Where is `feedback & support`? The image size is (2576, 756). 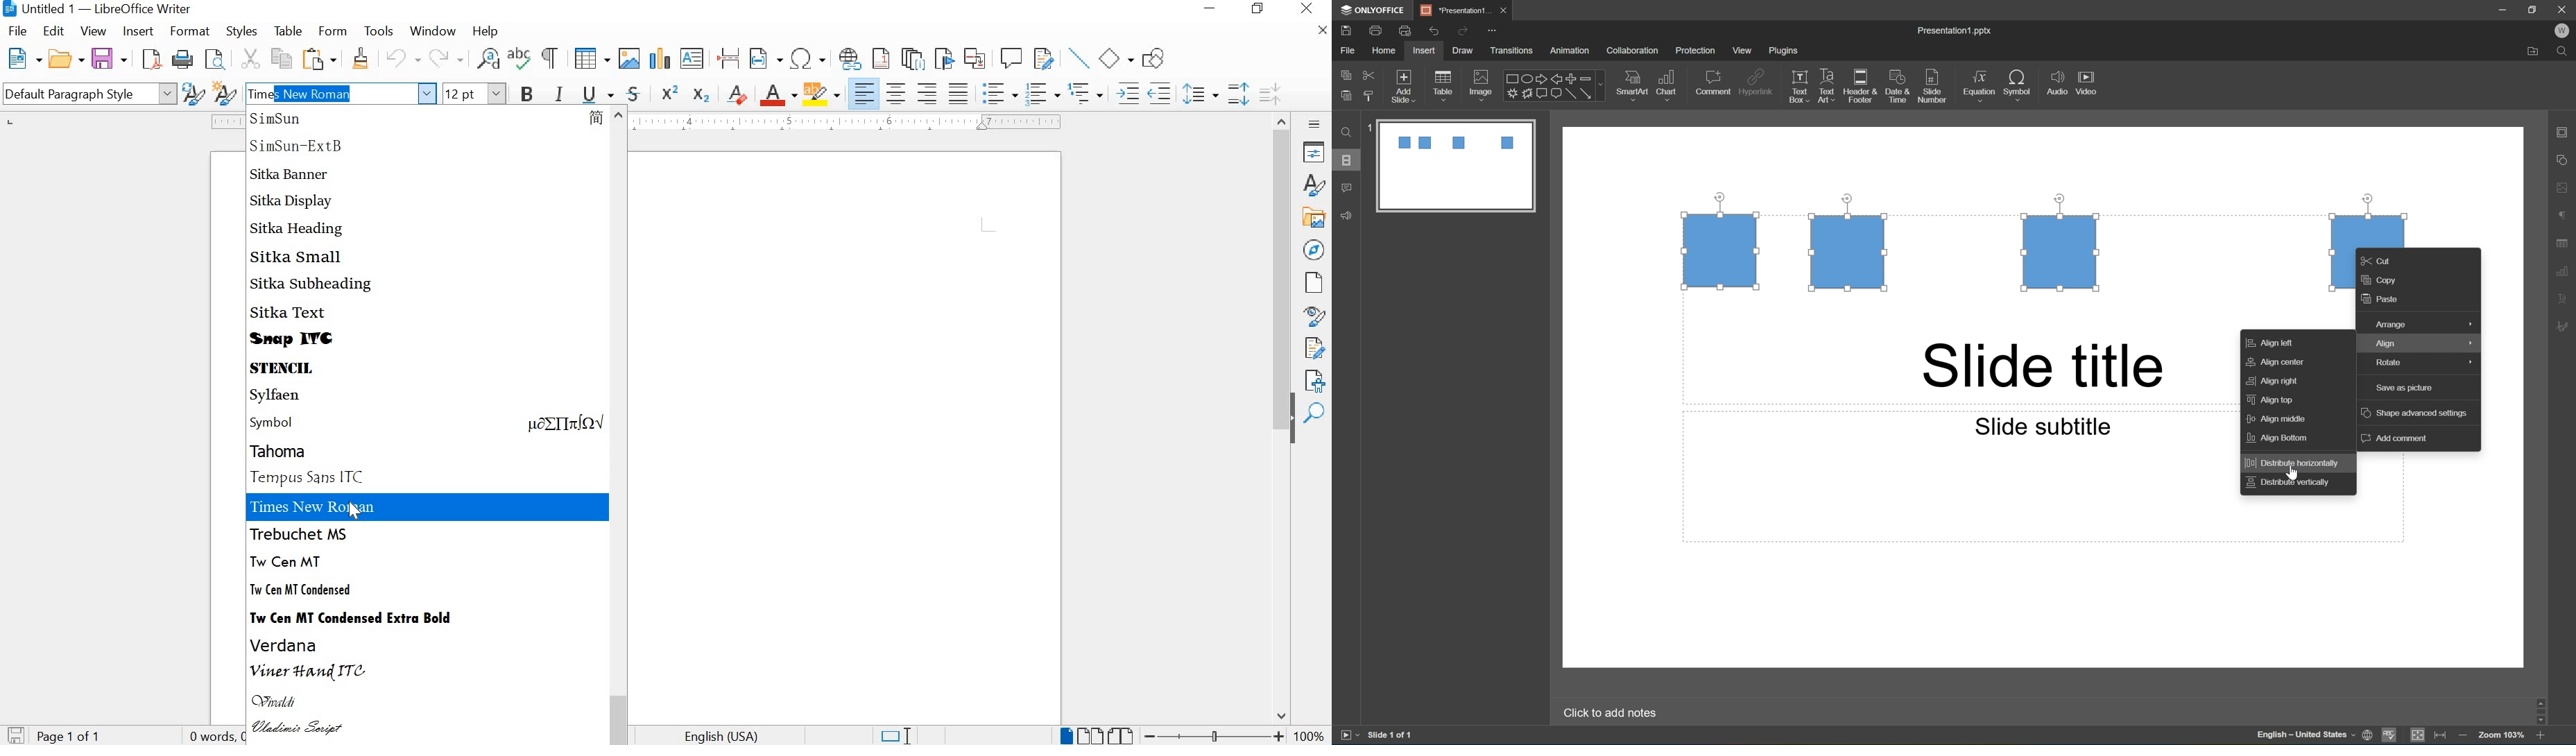
feedback & support is located at coordinates (1345, 216).